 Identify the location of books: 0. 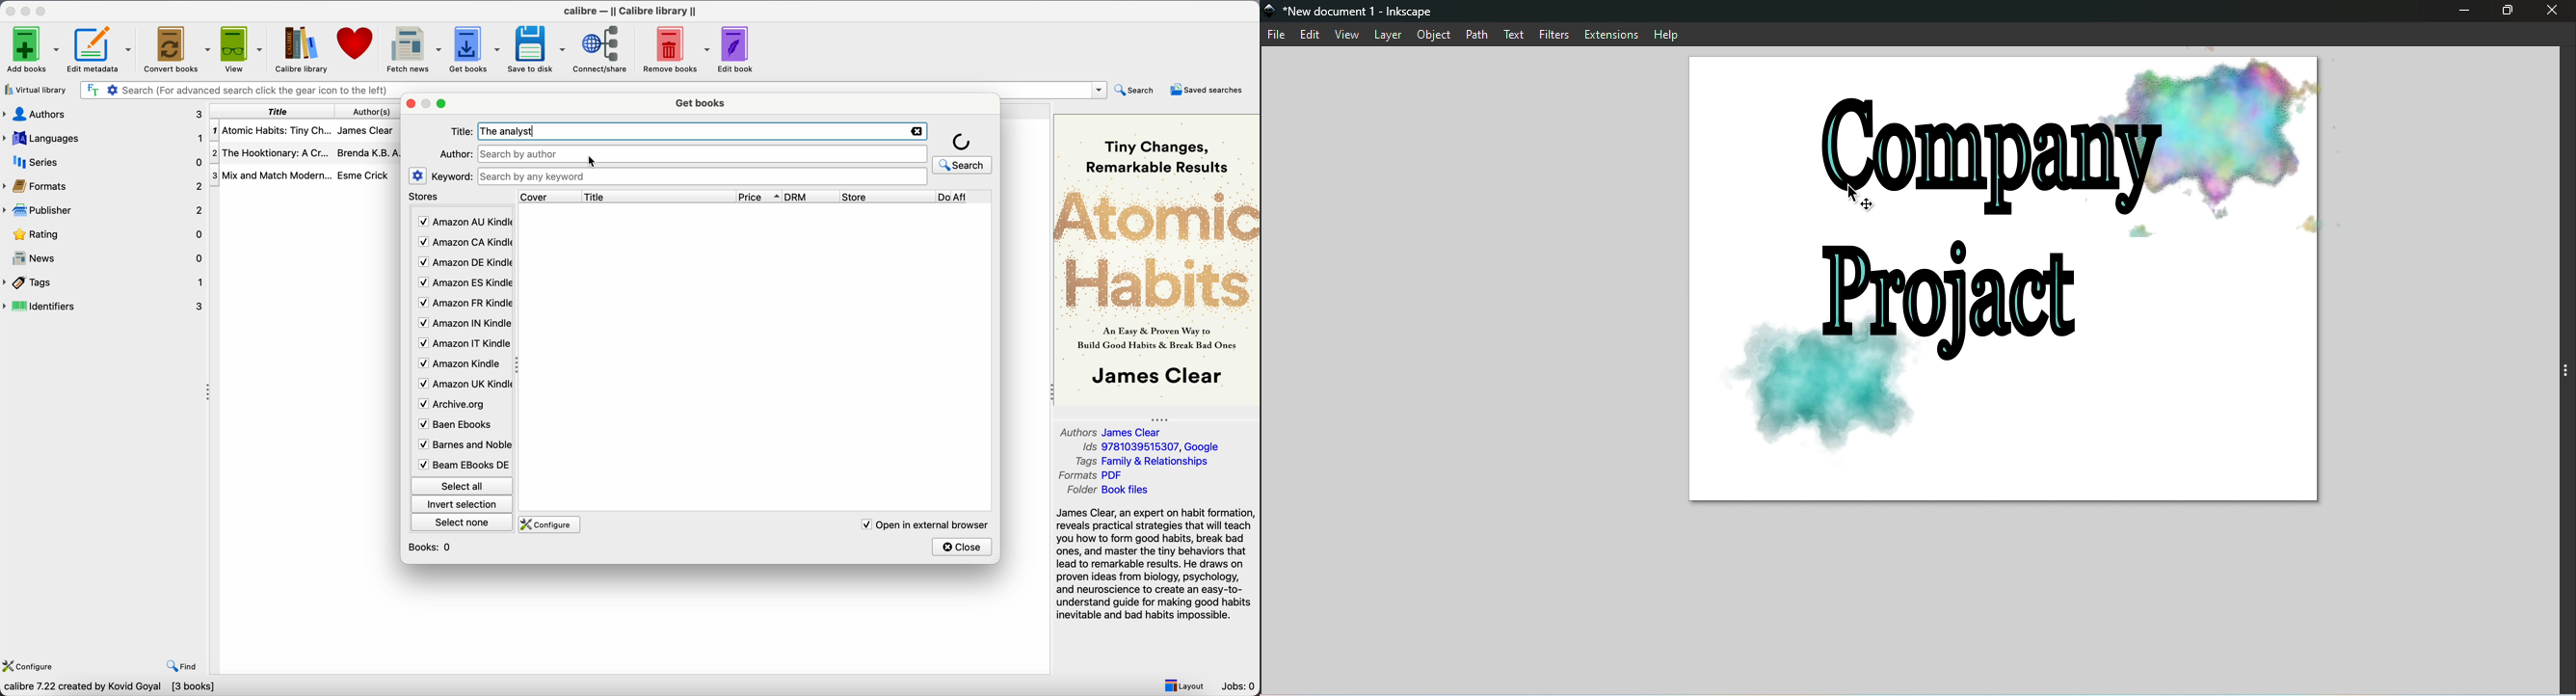
(432, 547).